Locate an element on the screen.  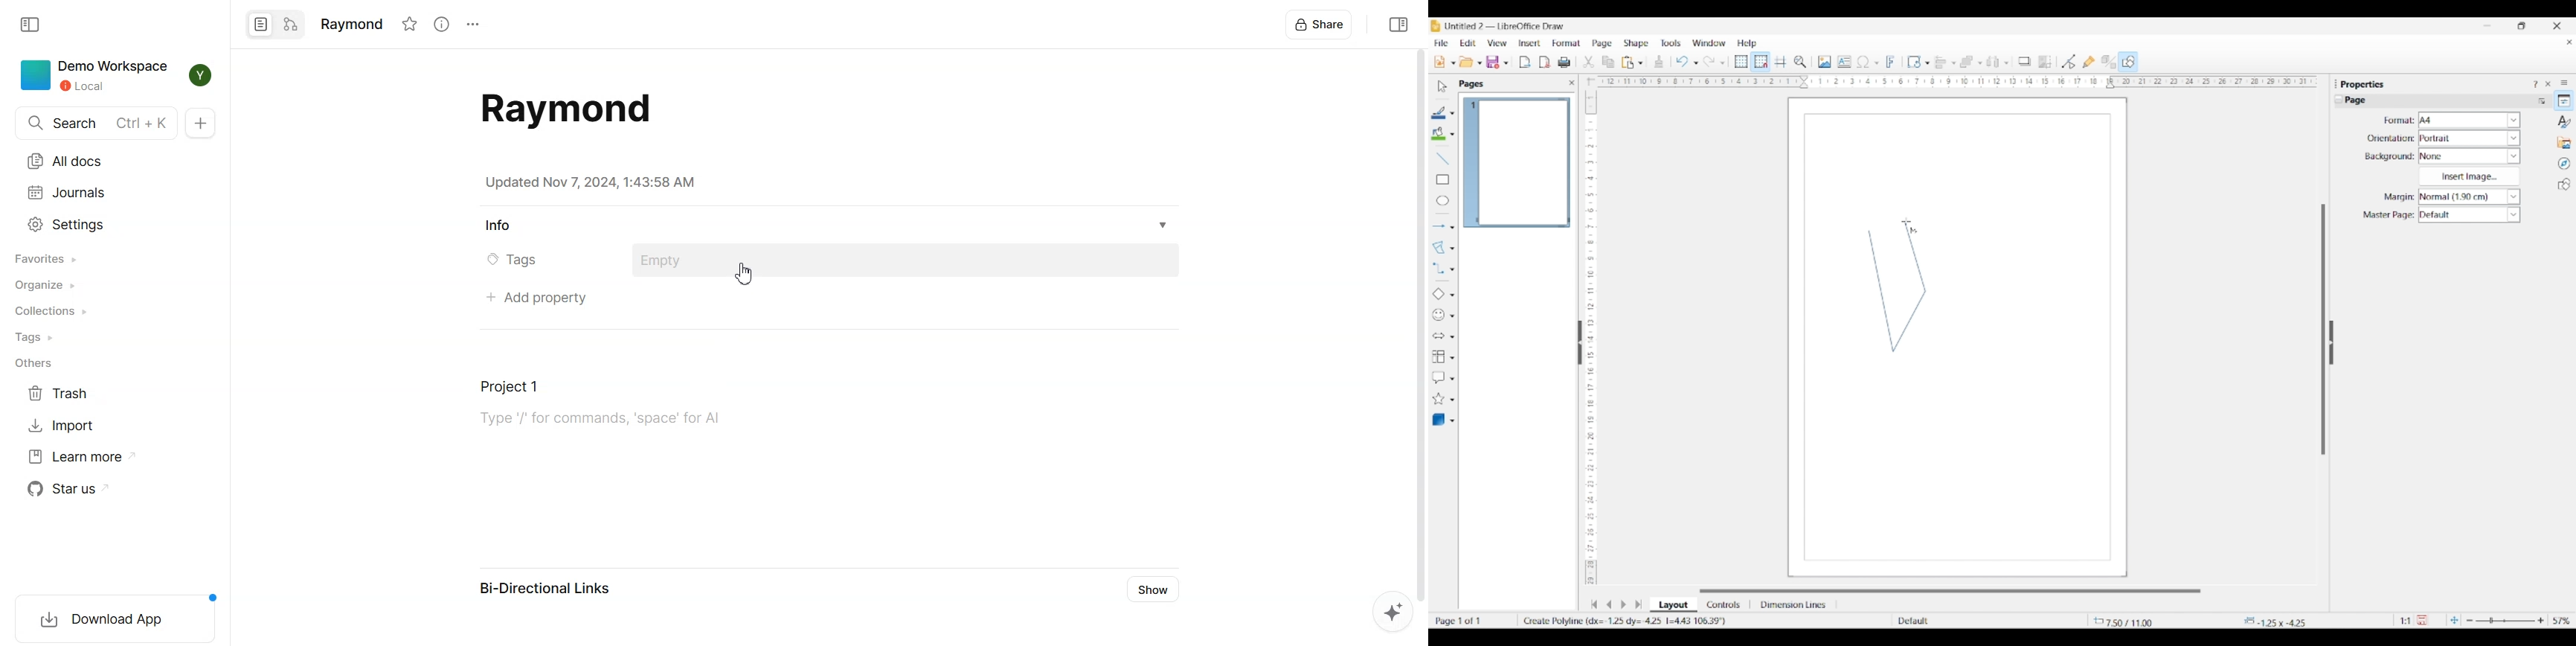
Basic shape options is located at coordinates (1452, 295).